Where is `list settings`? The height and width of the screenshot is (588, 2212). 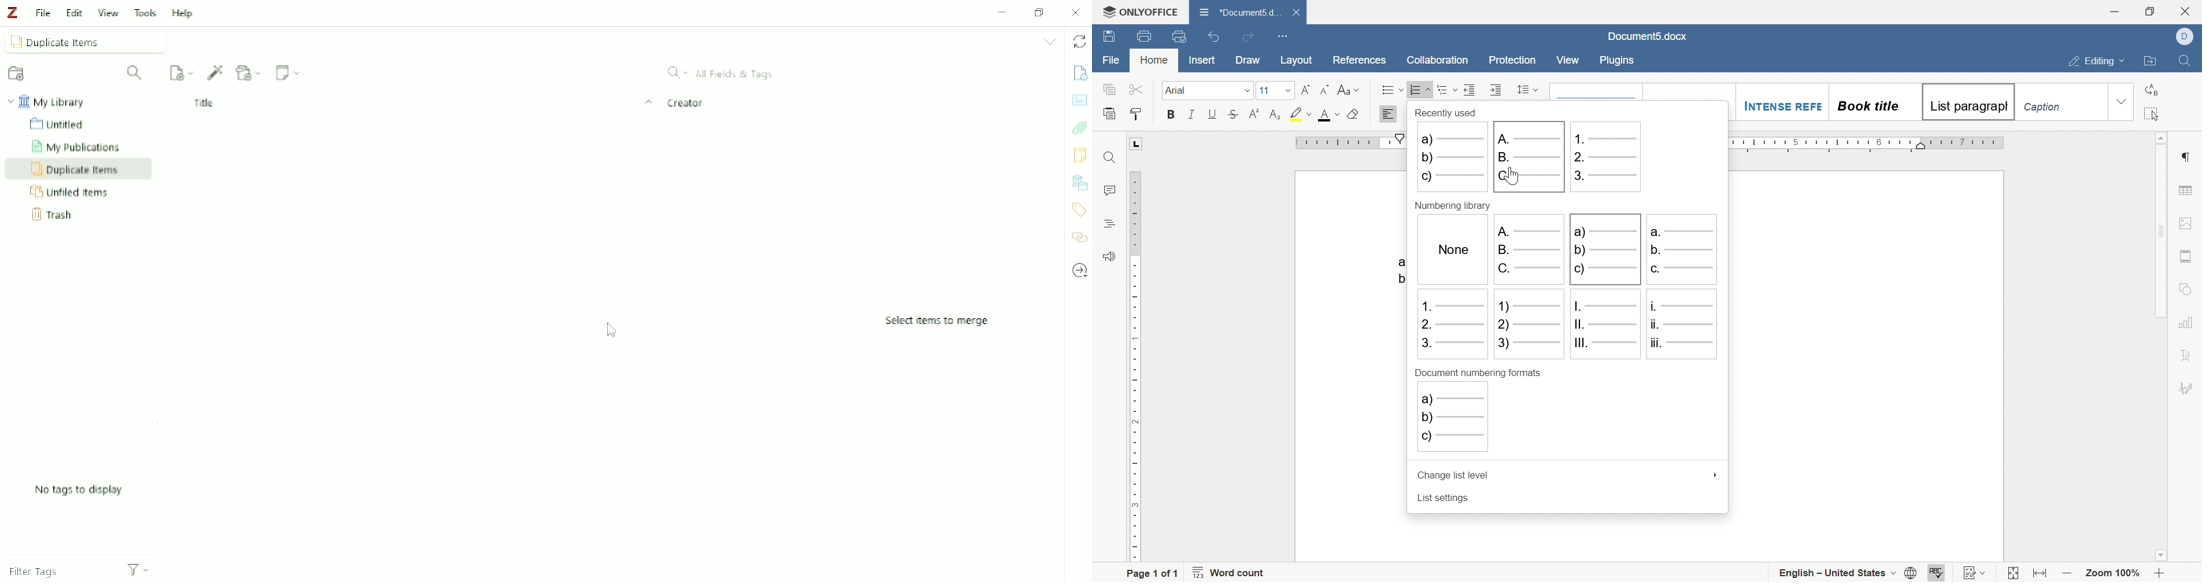 list settings is located at coordinates (1444, 499).